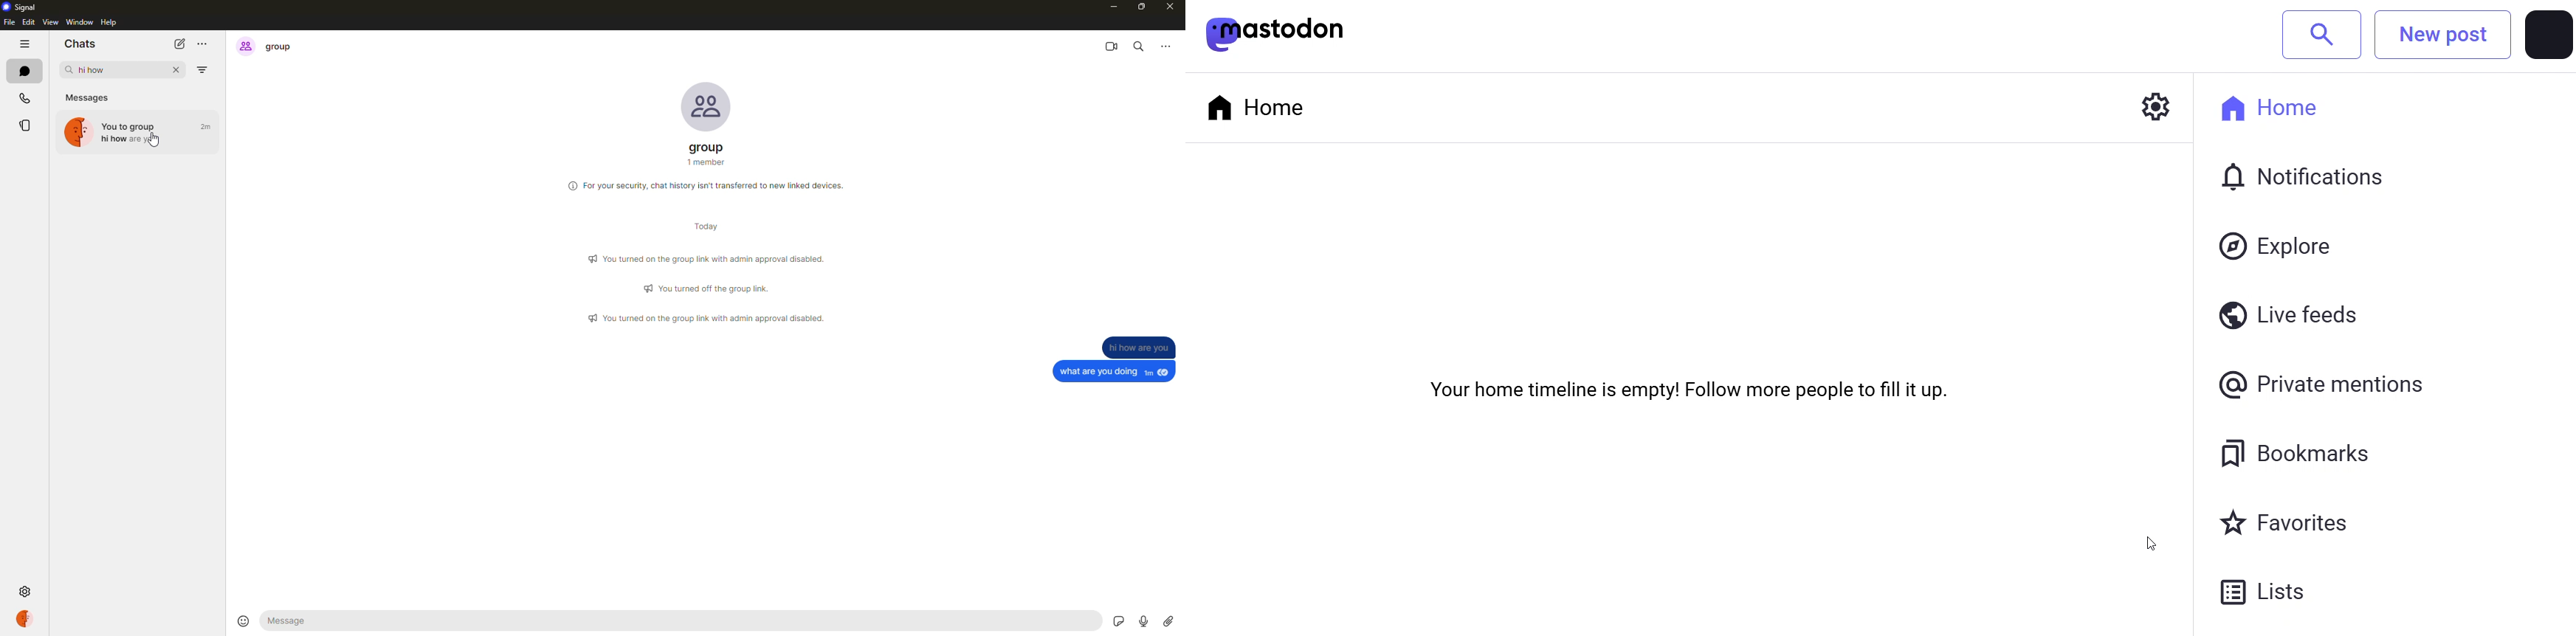  I want to click on record, so click(1144, 619).